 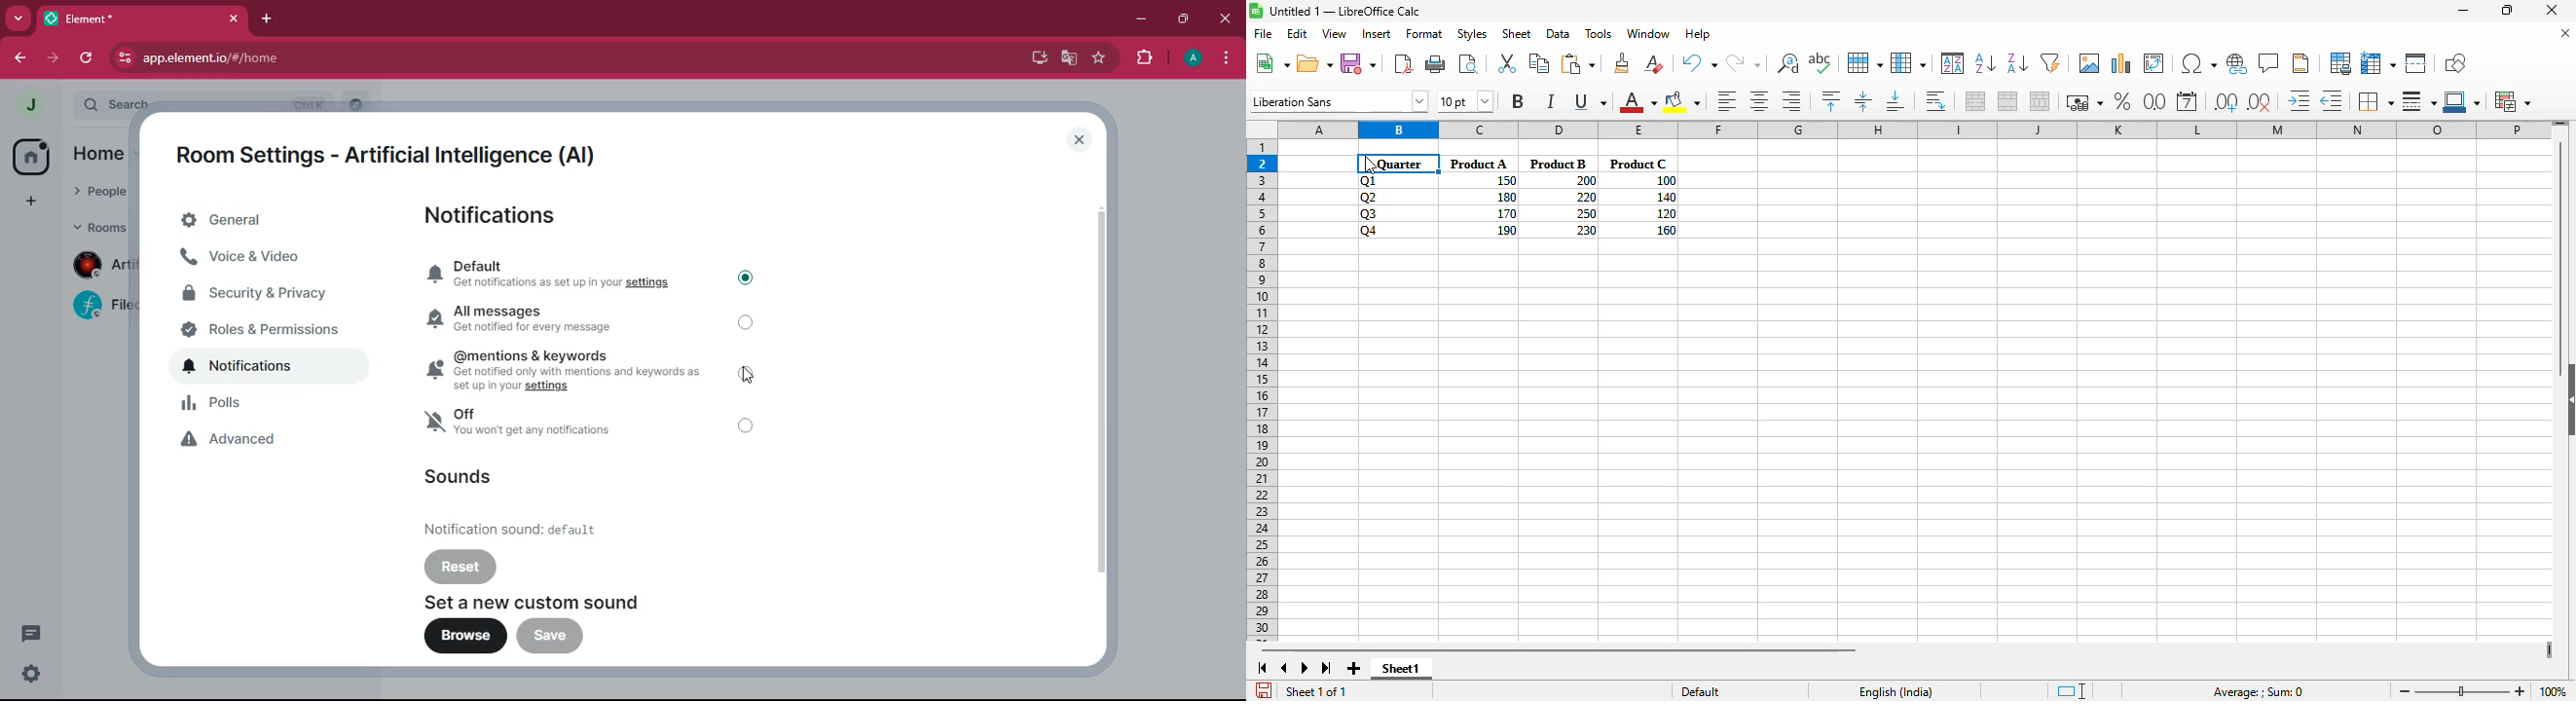 What do you see at coordinates (270, 20) in the screenshot?
I see `add tab` at bounding box center [270, 20].